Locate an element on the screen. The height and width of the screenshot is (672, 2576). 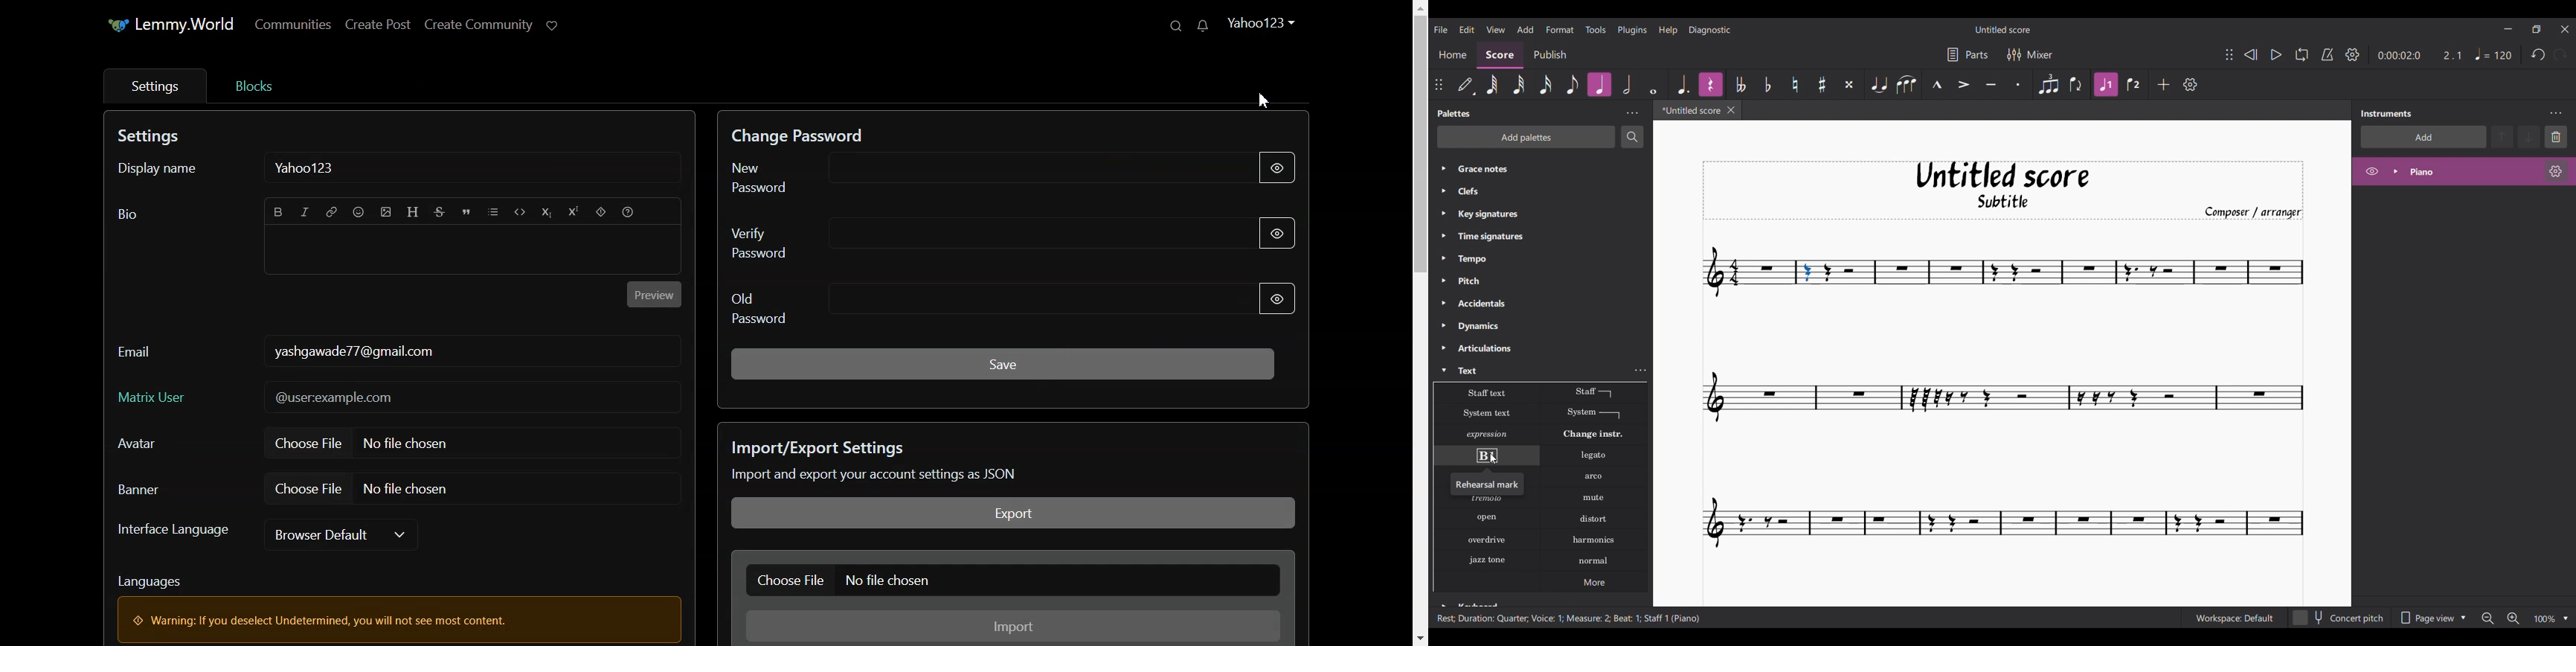
Help menu is located at coordinates (1669, 29).